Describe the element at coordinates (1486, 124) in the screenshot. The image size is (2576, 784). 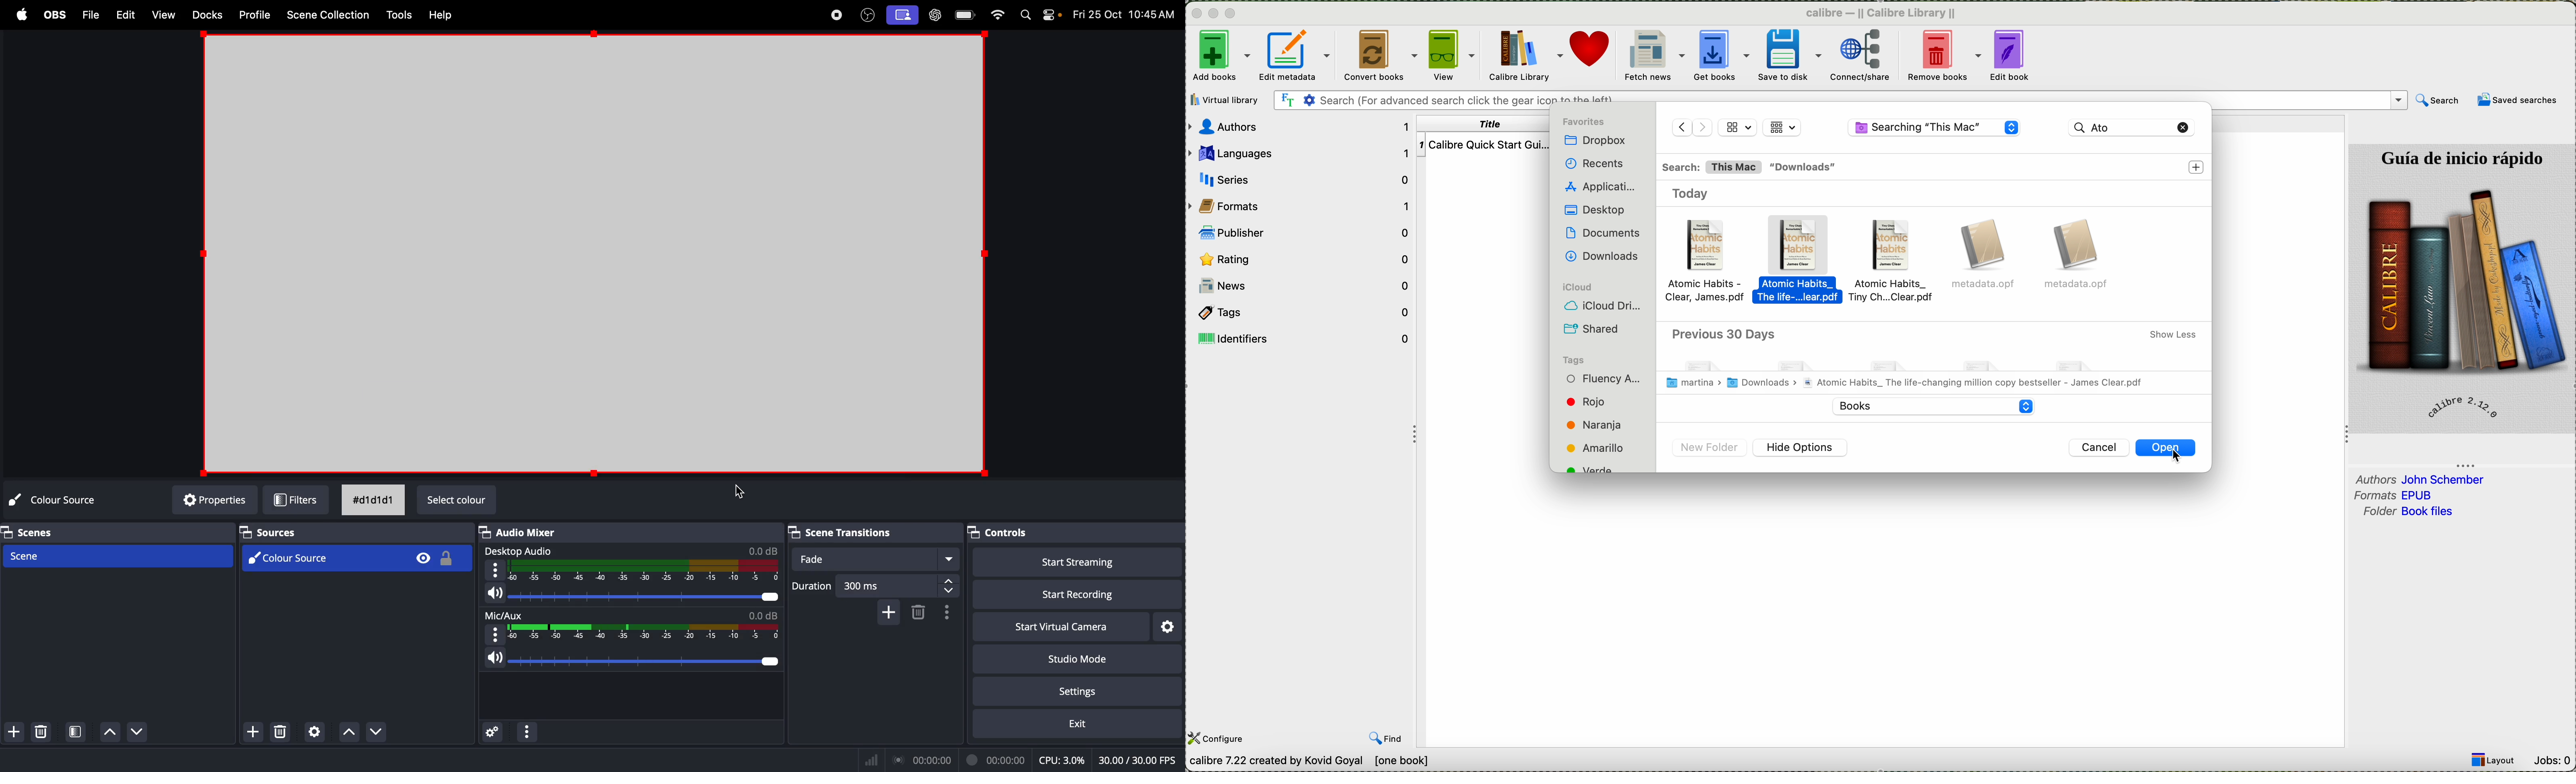
I see `title` at that location.